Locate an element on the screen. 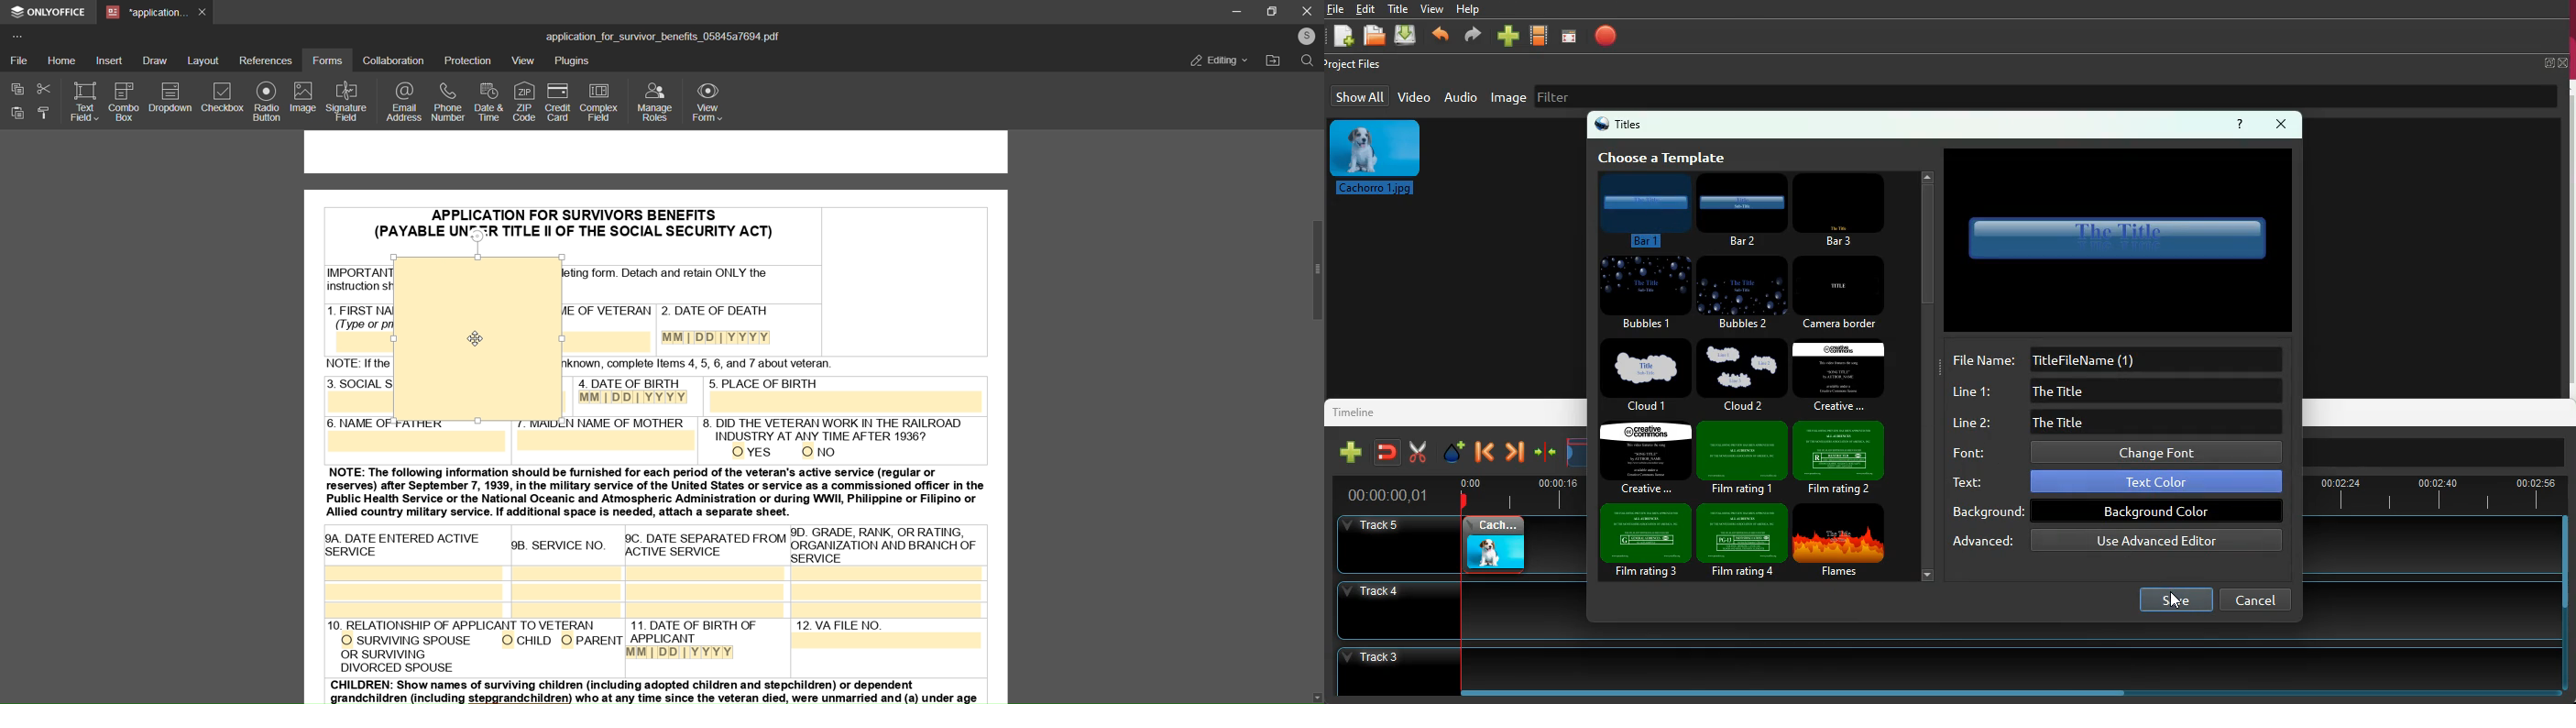  help is located at coordinates (1469, 11).